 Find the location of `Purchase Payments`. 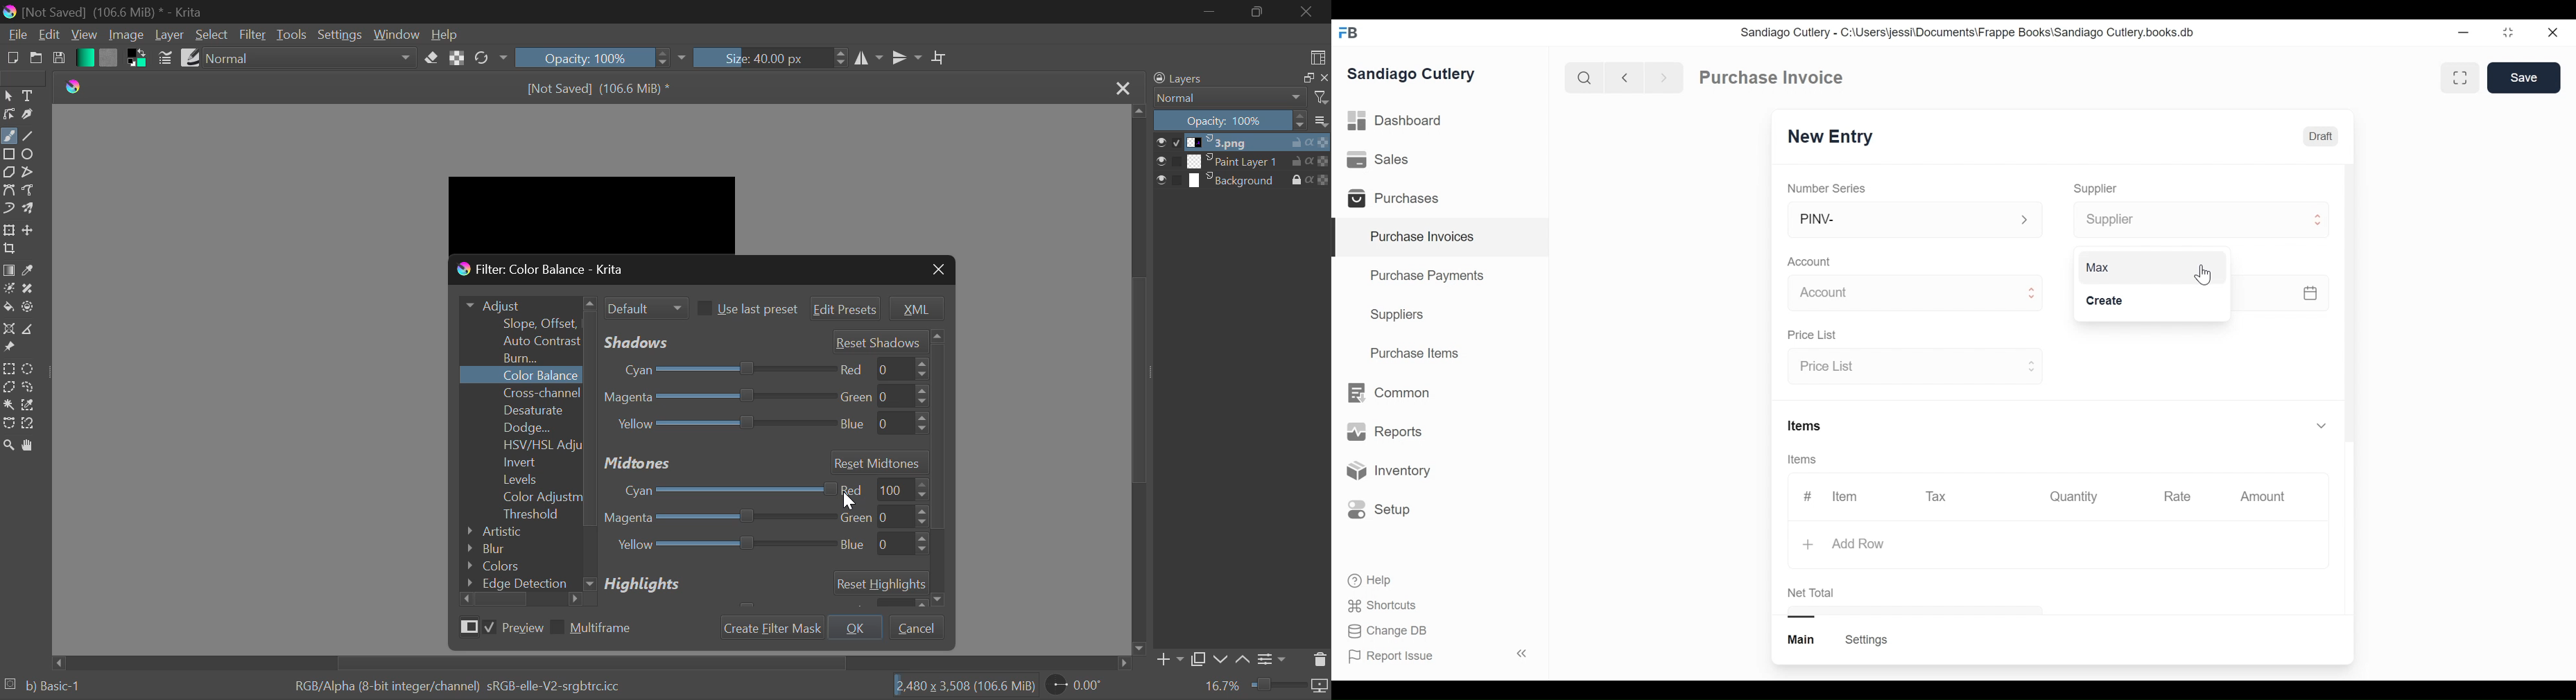

Purchase Payments is located at coordinates (1429, 277).